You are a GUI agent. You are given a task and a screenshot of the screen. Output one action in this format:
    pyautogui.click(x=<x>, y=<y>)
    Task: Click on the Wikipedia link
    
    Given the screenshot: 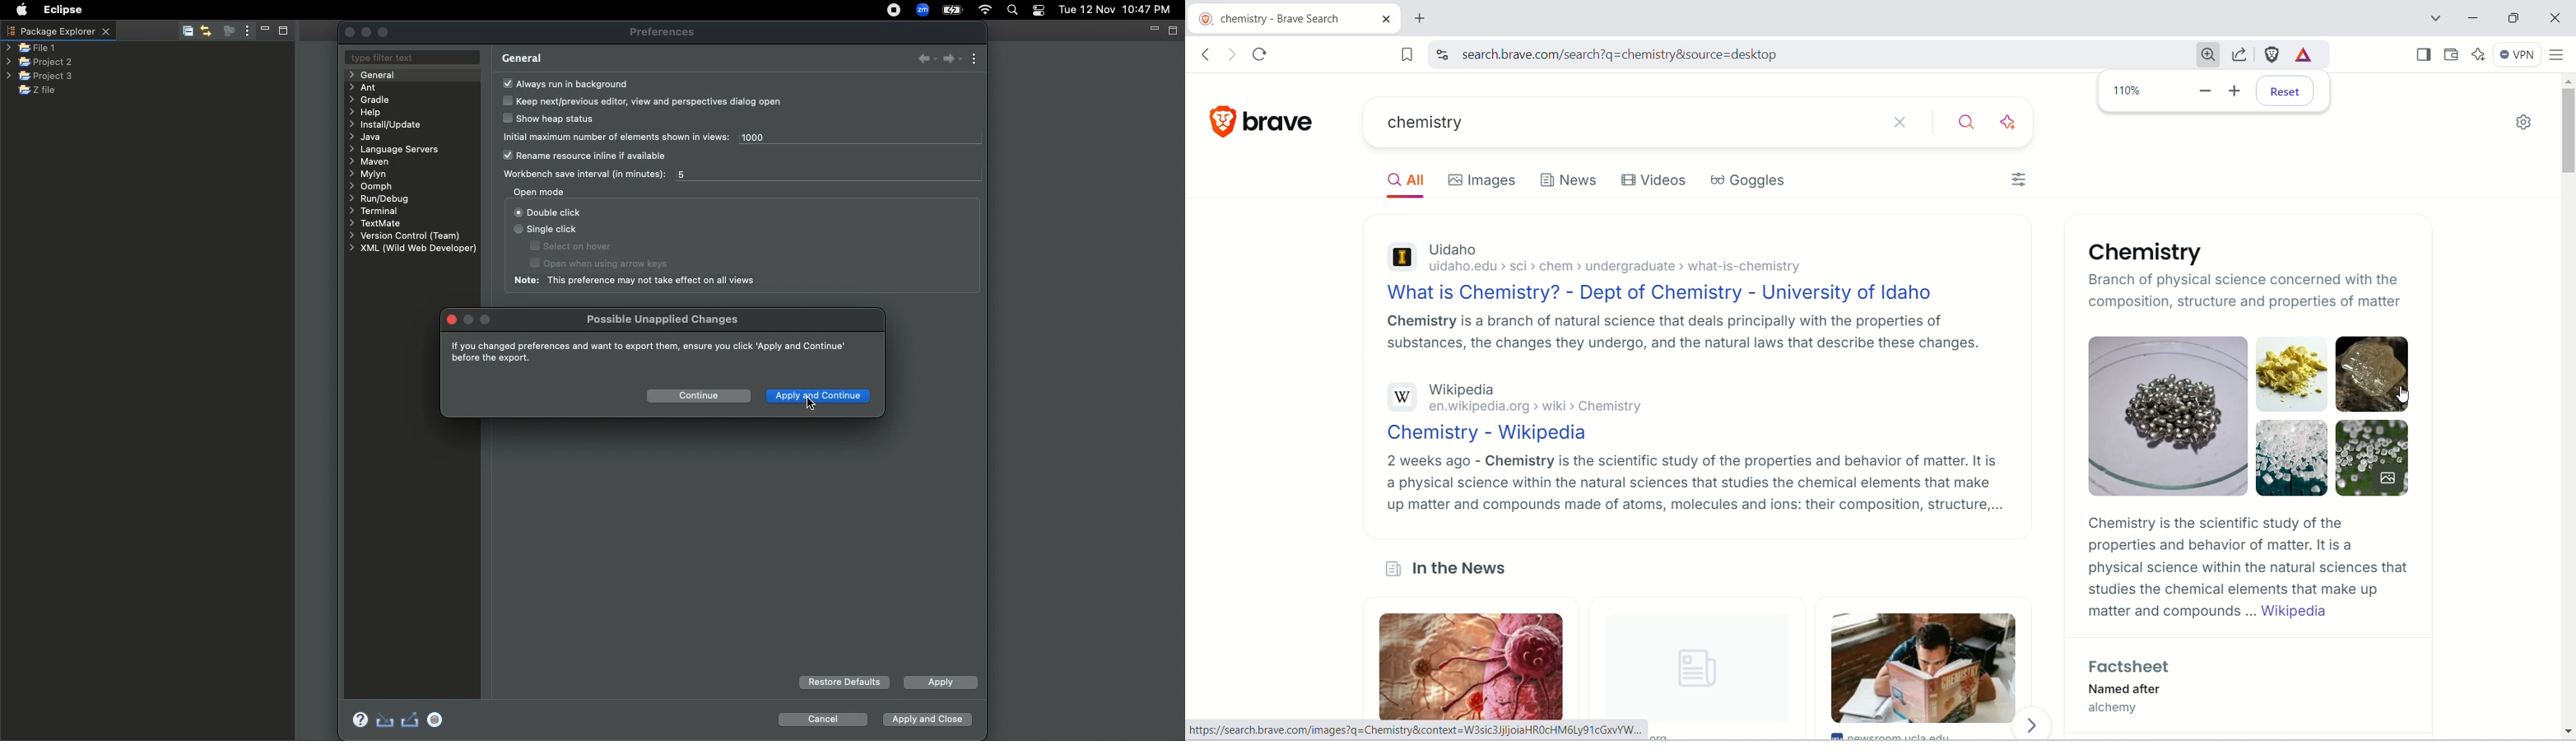 What is the action you would take?
    pyautogui.click(x=2294, y=610)
    